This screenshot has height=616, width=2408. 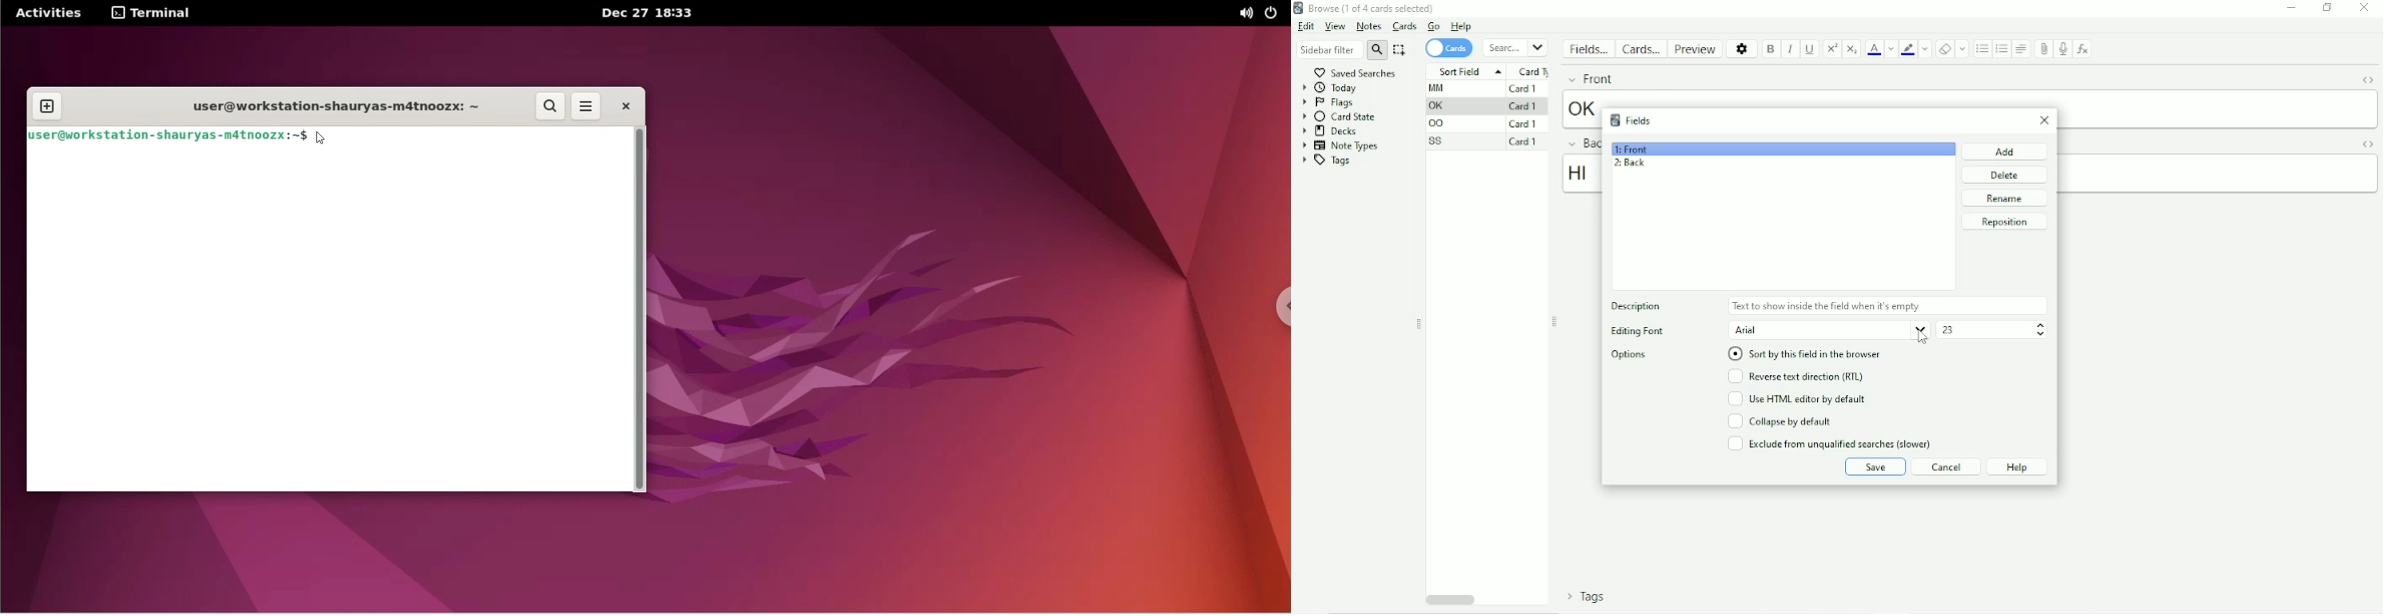 What do you see at coordinates (1772, 49) in the screenshot?
I see `Bold` at bounding box center [1772, 49].